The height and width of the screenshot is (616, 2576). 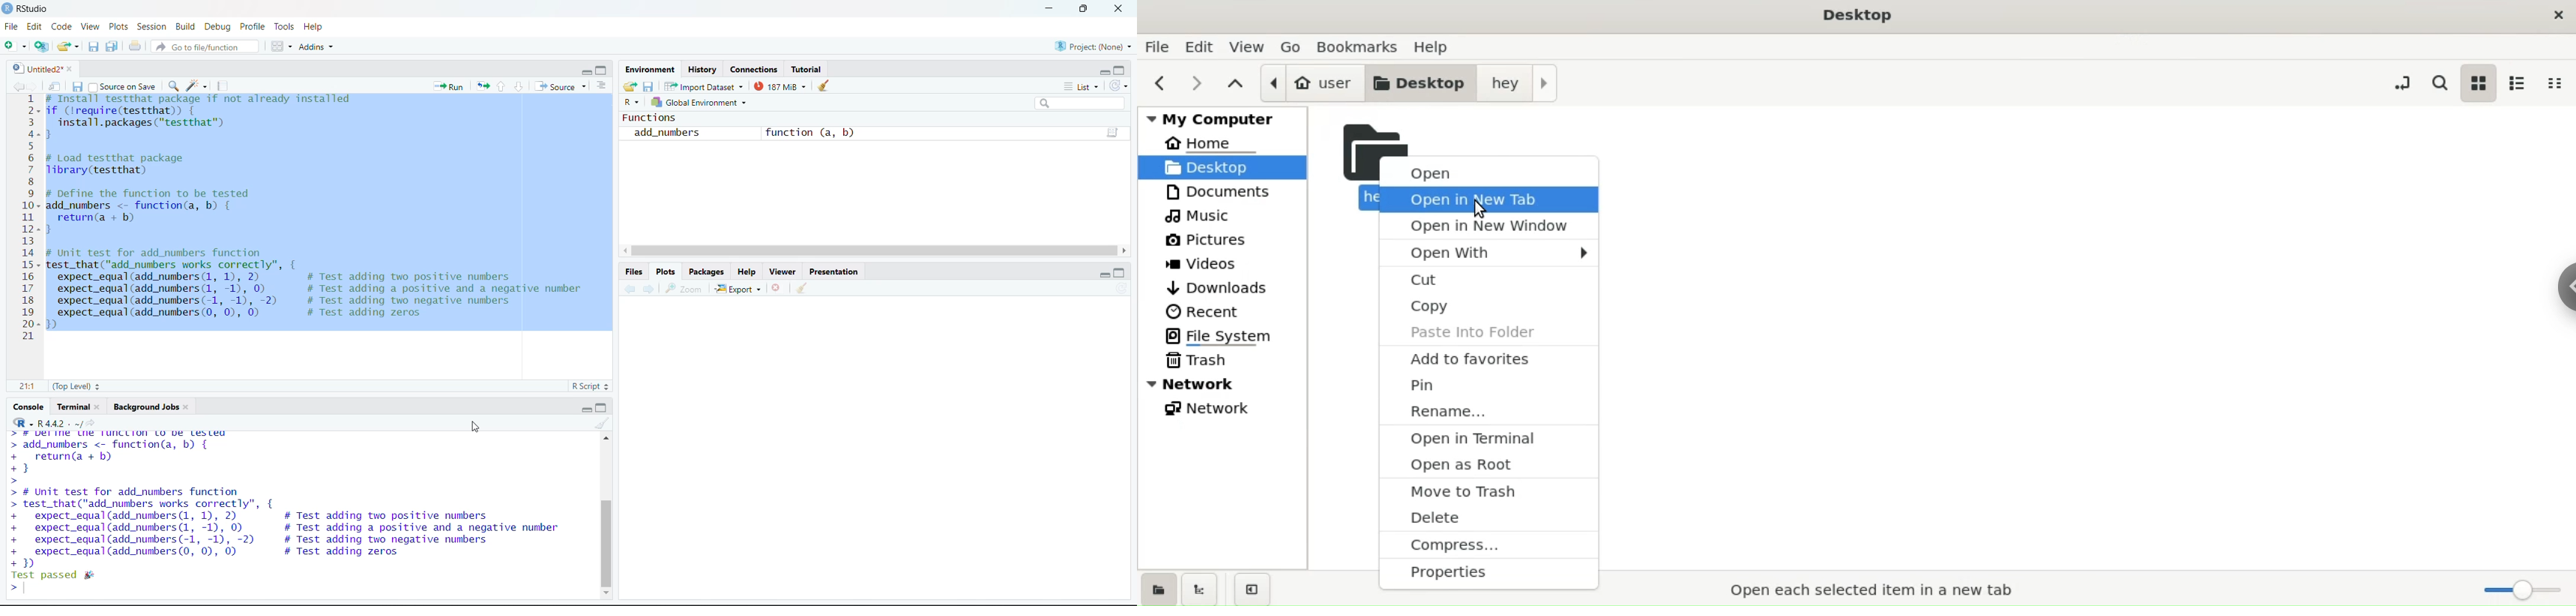 What do you see at coordinates (555, 86) in the screenshot?
I see `source` at bounding box center [555, 86].